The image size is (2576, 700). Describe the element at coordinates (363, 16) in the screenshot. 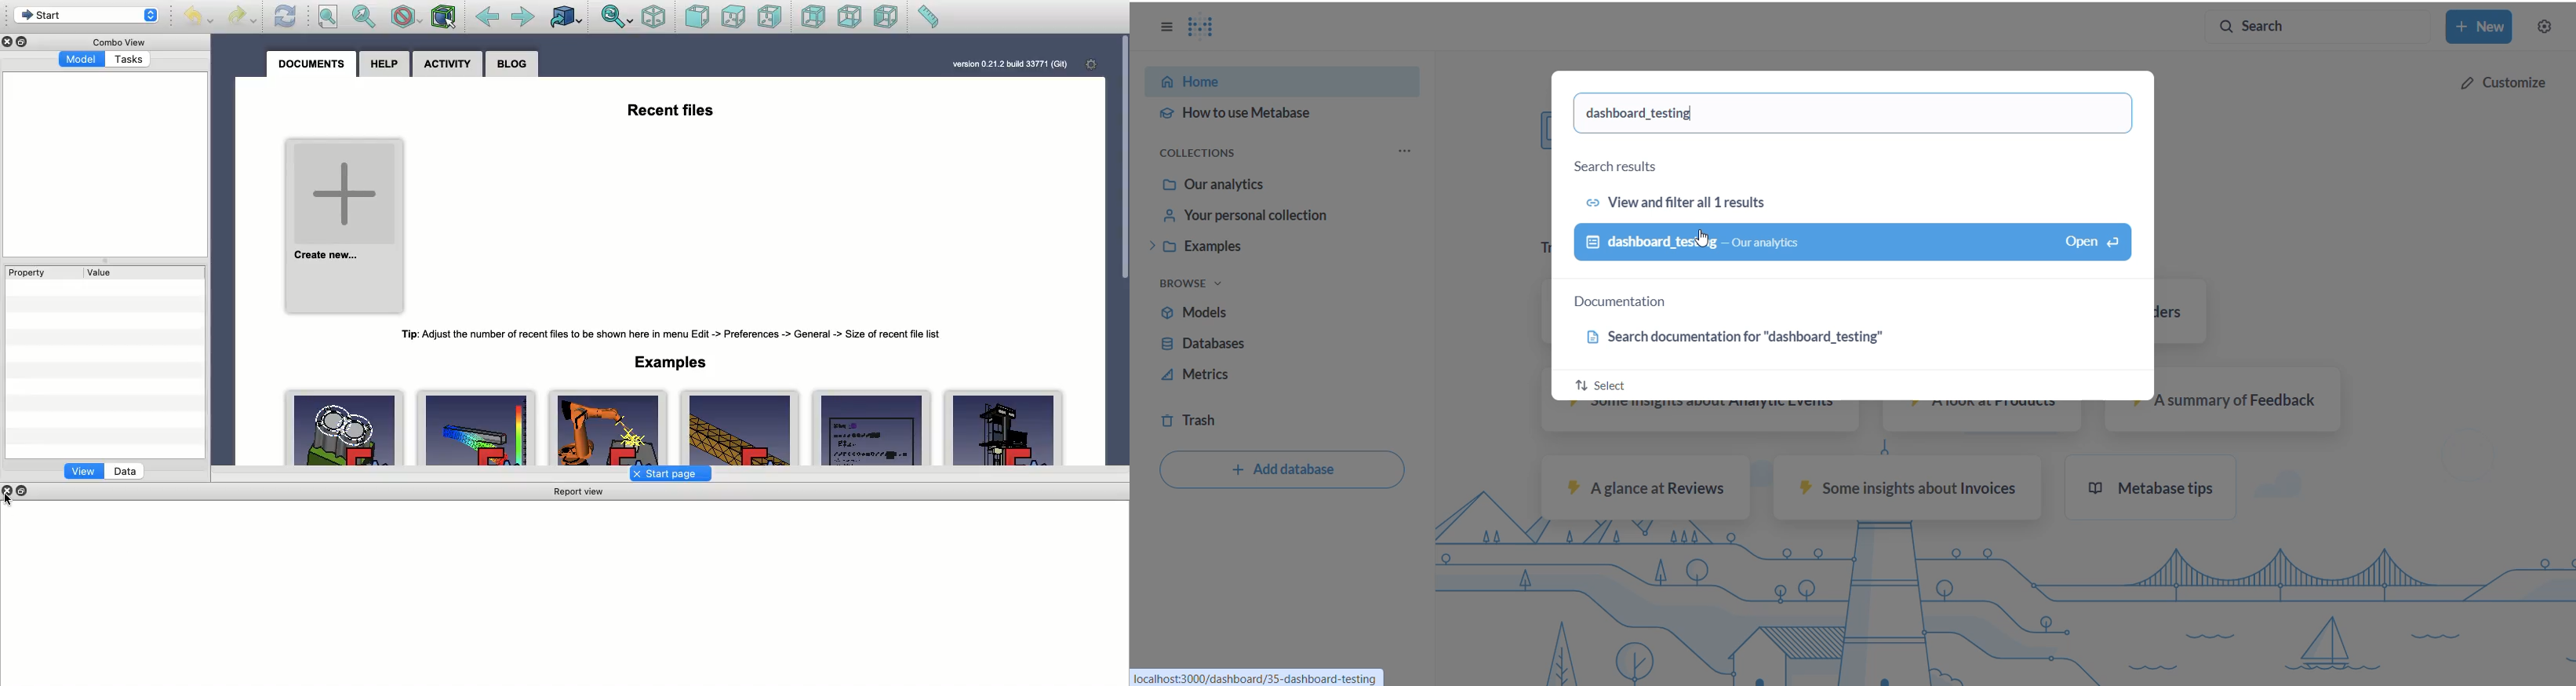

I see `Fit selection` at that location.